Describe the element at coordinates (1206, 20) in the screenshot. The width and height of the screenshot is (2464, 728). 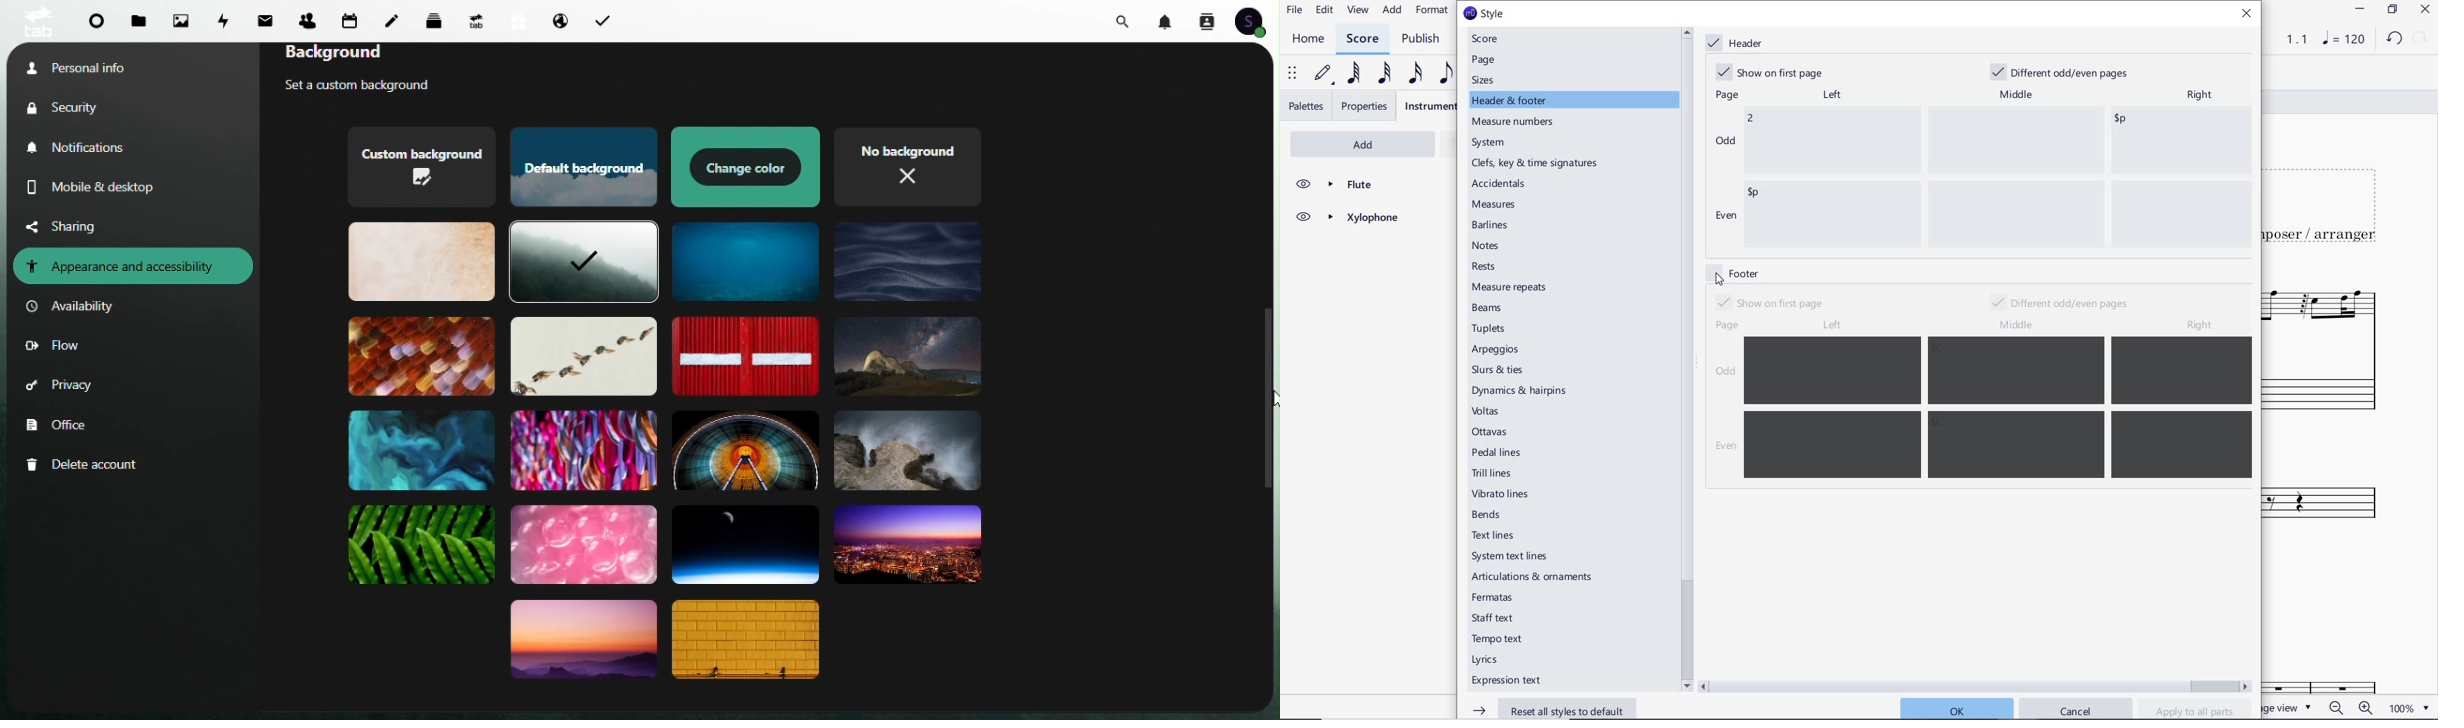
I see `Contacts` at that location.